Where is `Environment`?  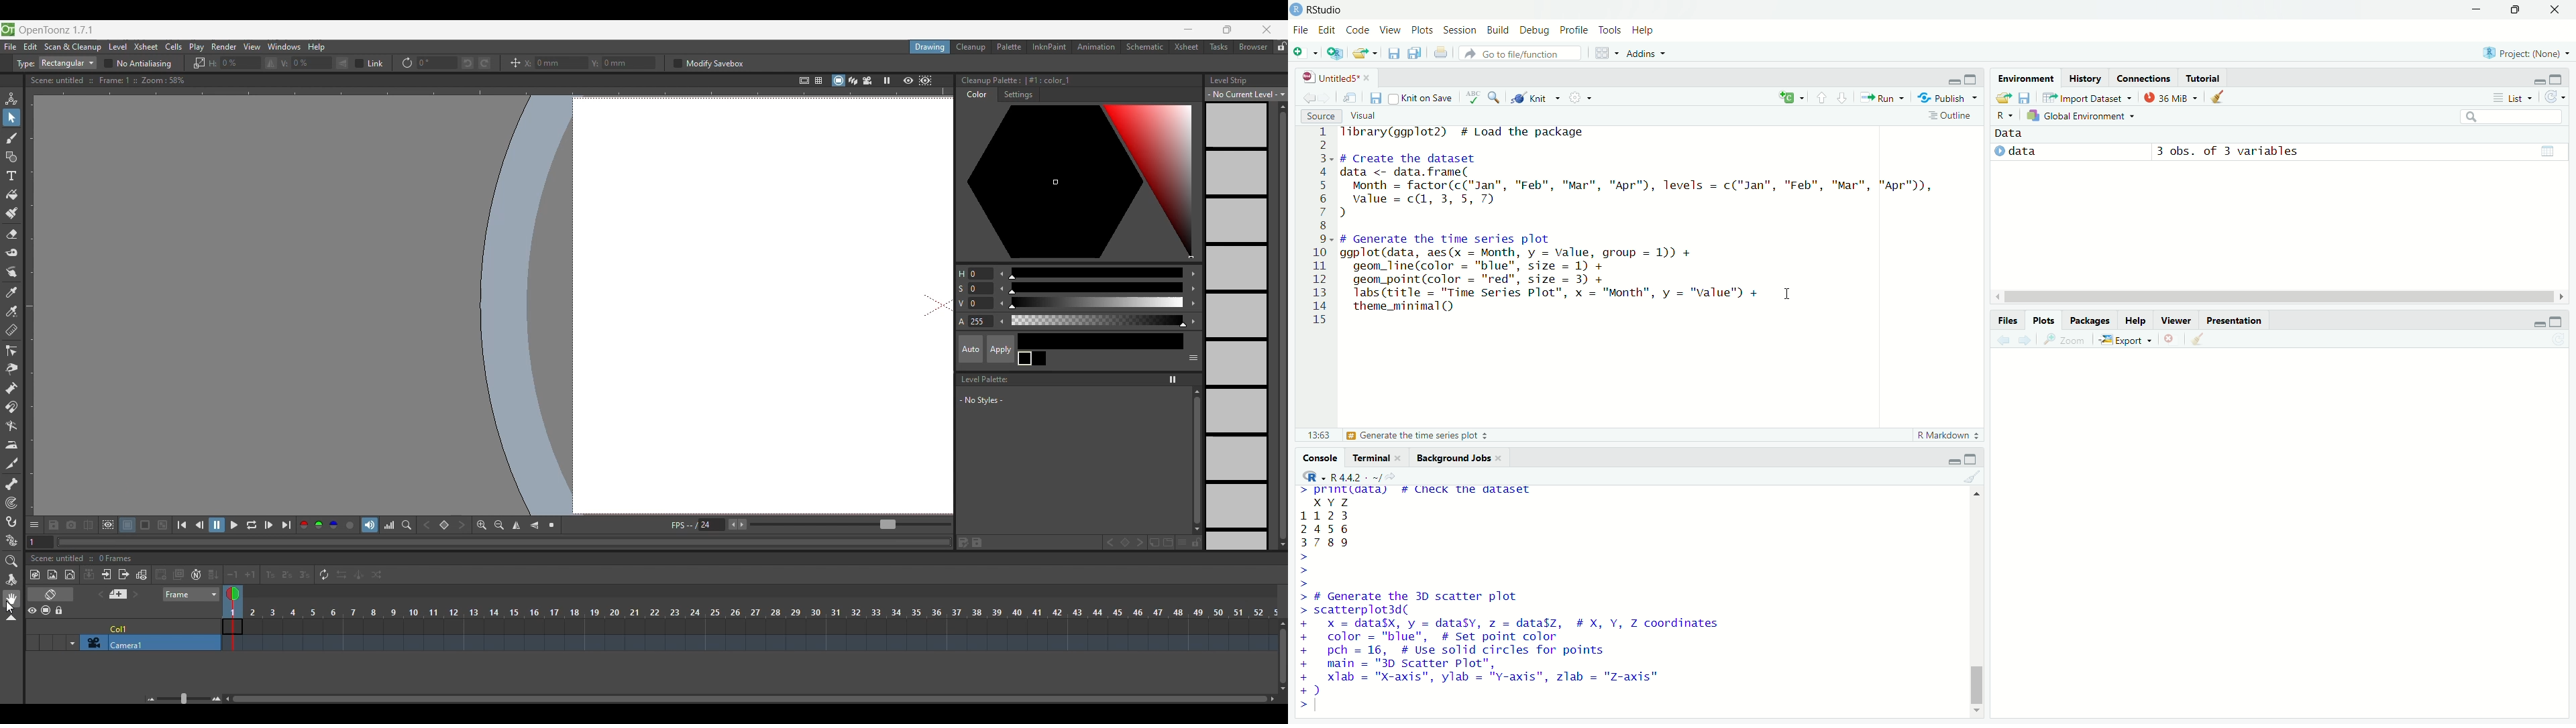
Environment is located at coordinates (2027, 78).